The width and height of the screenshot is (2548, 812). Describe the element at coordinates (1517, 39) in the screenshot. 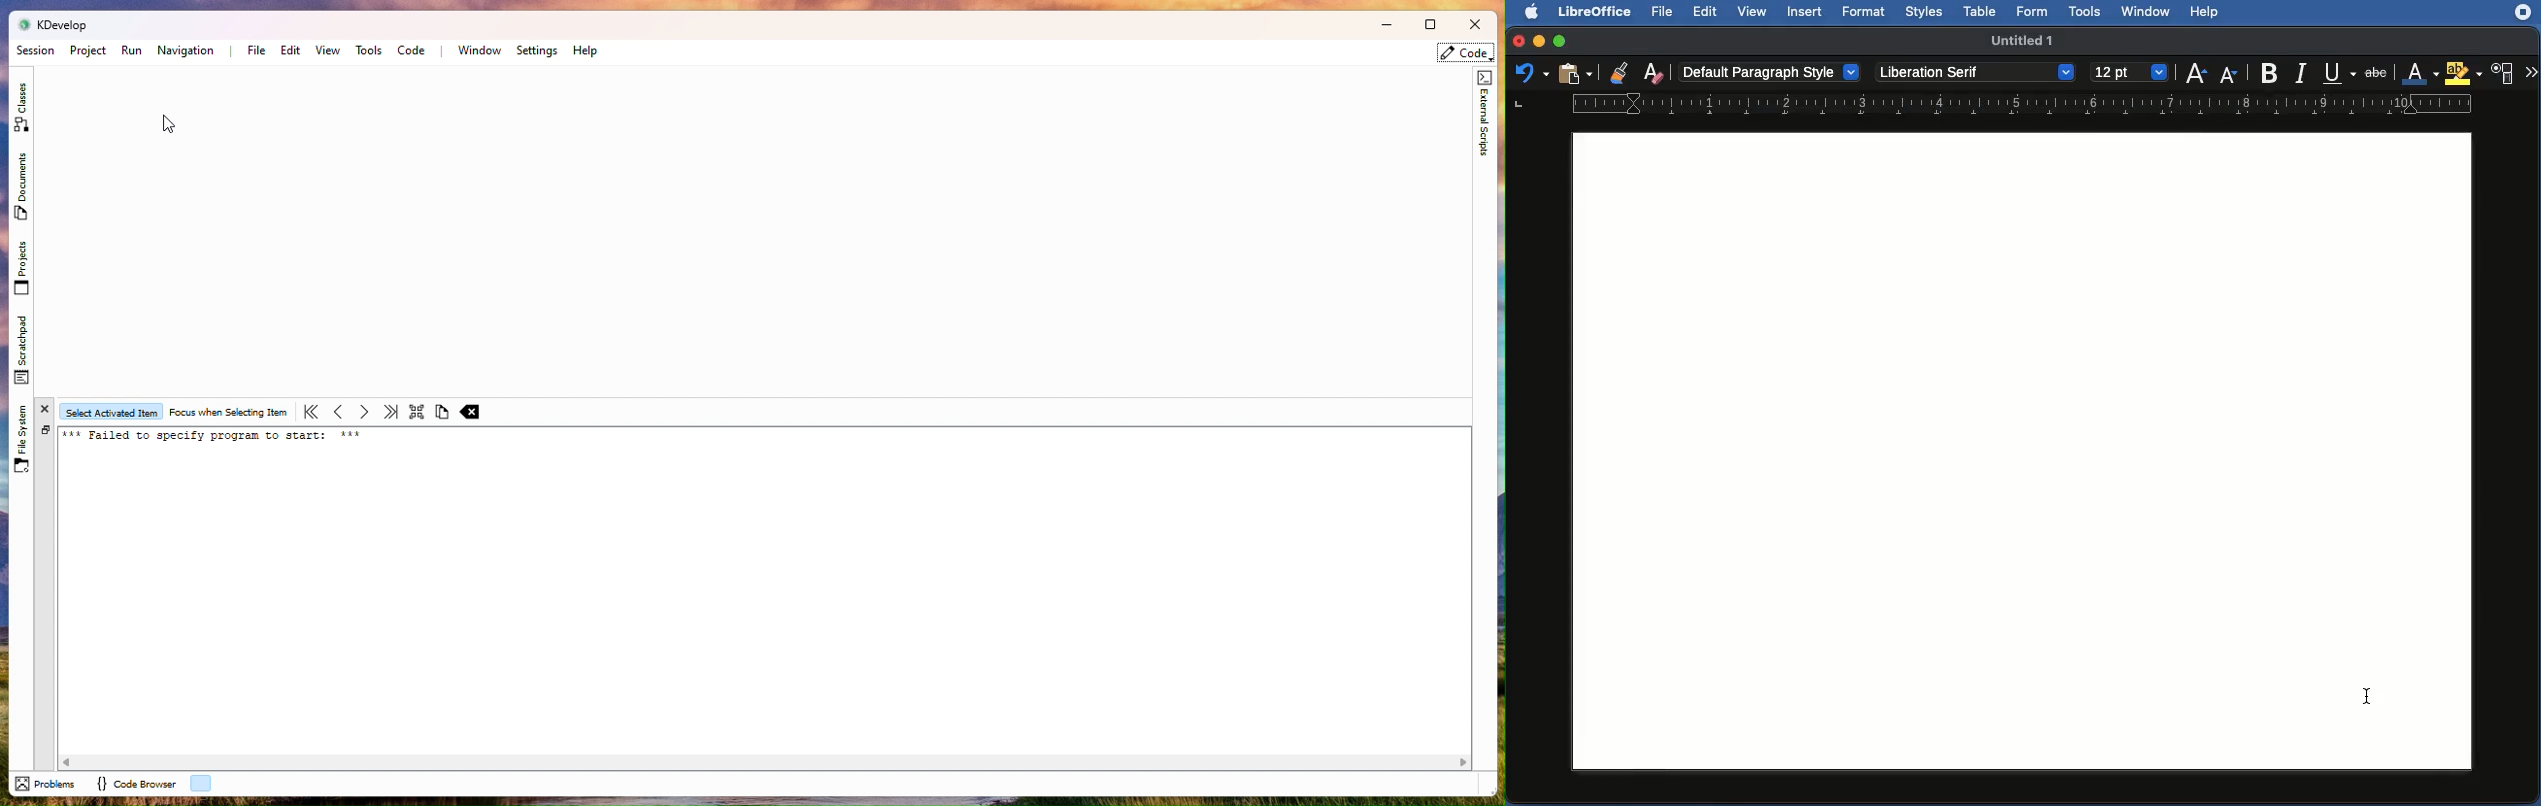

I see `Close` at that location.